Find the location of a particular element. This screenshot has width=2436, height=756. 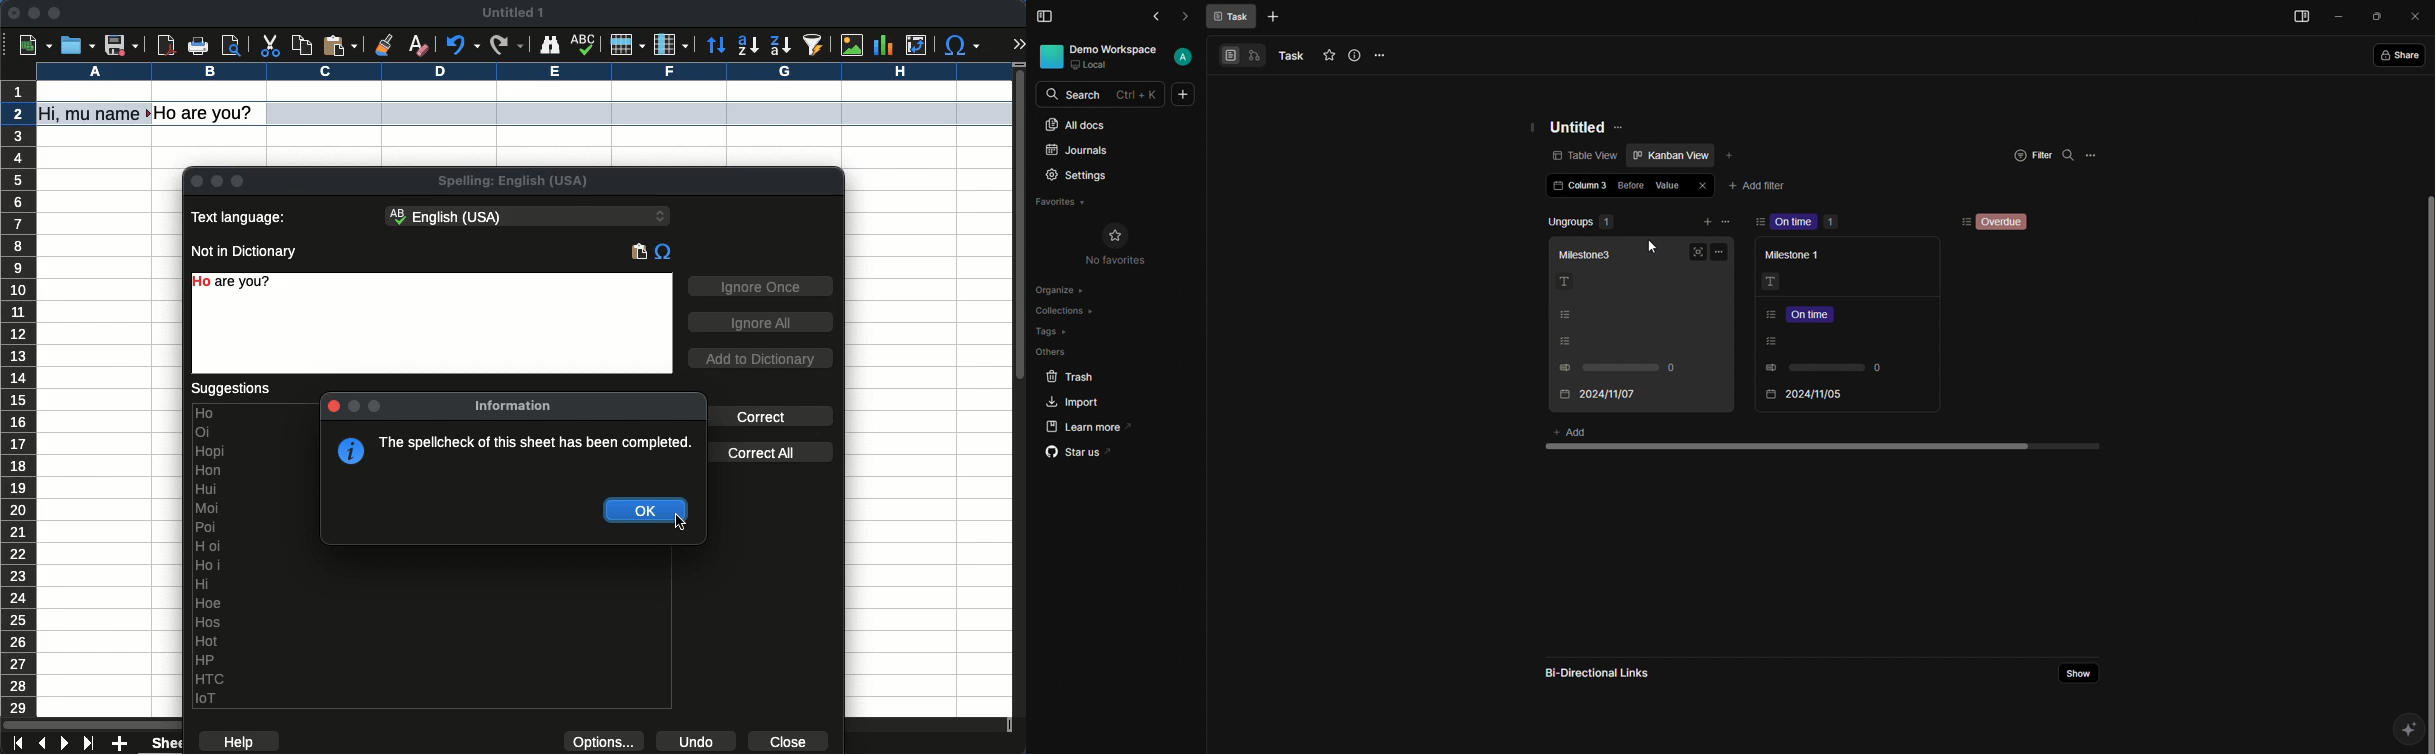

special characters is located at coordinates (663, 253).